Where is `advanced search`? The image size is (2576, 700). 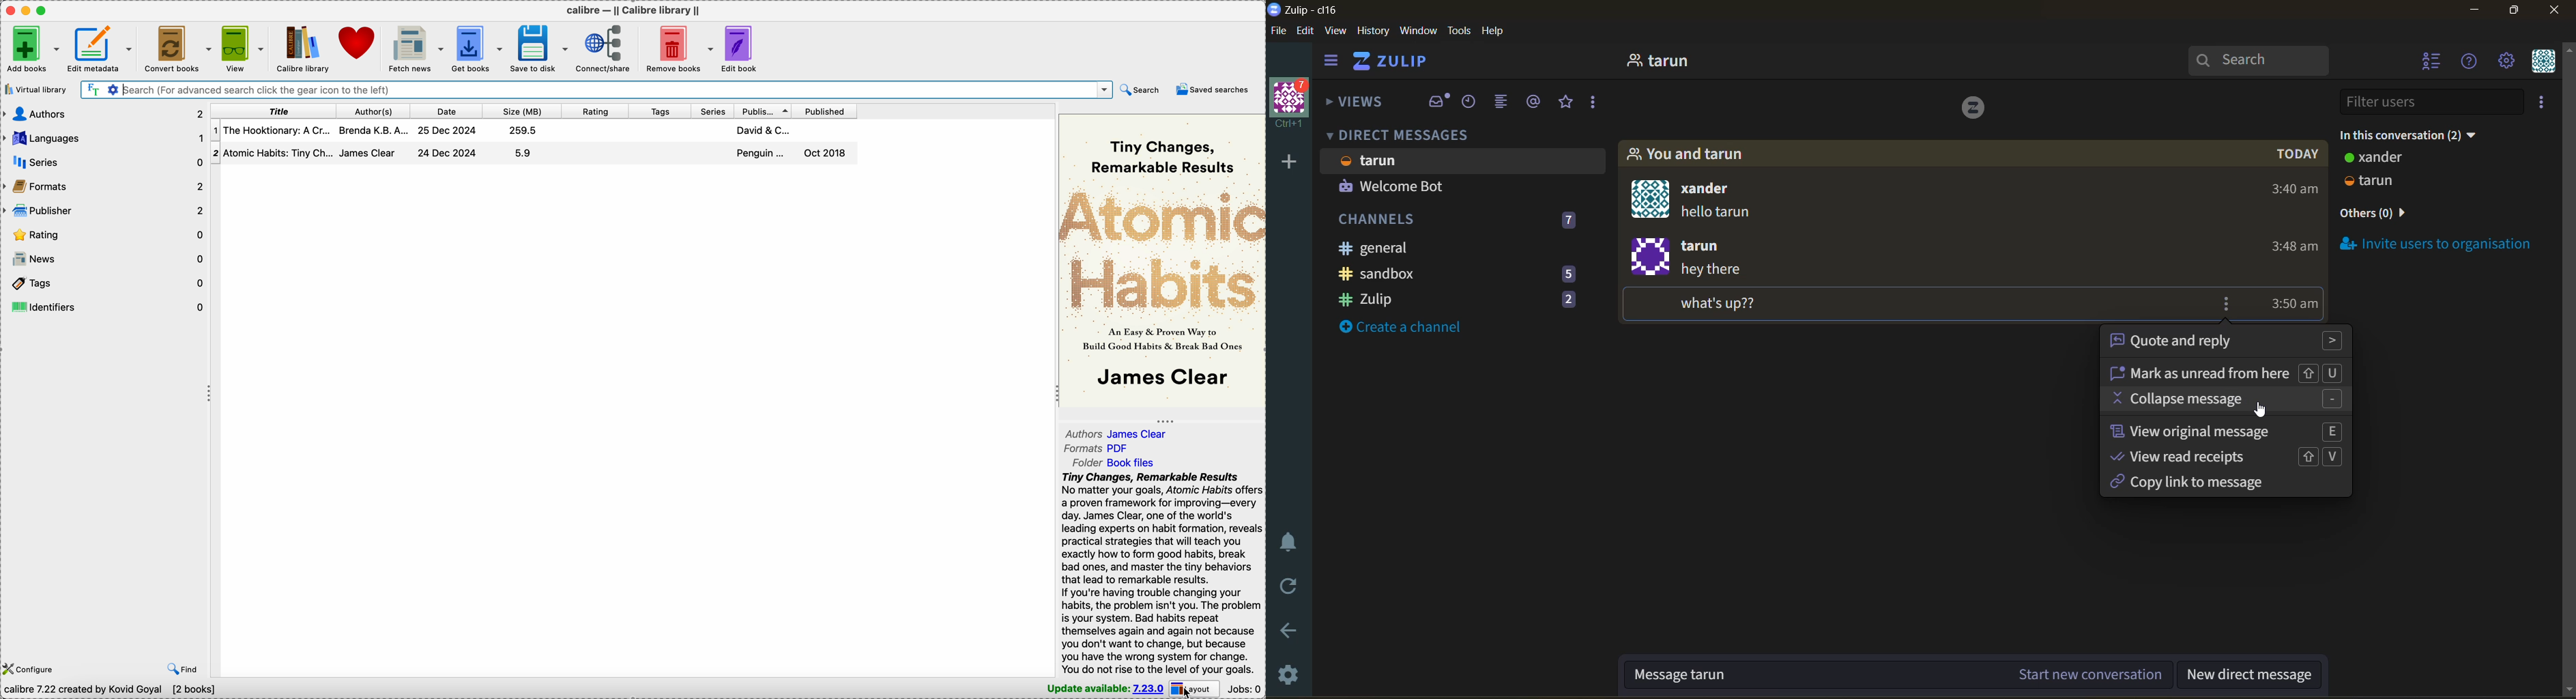 advanced search is located at coordinates (112, 90).